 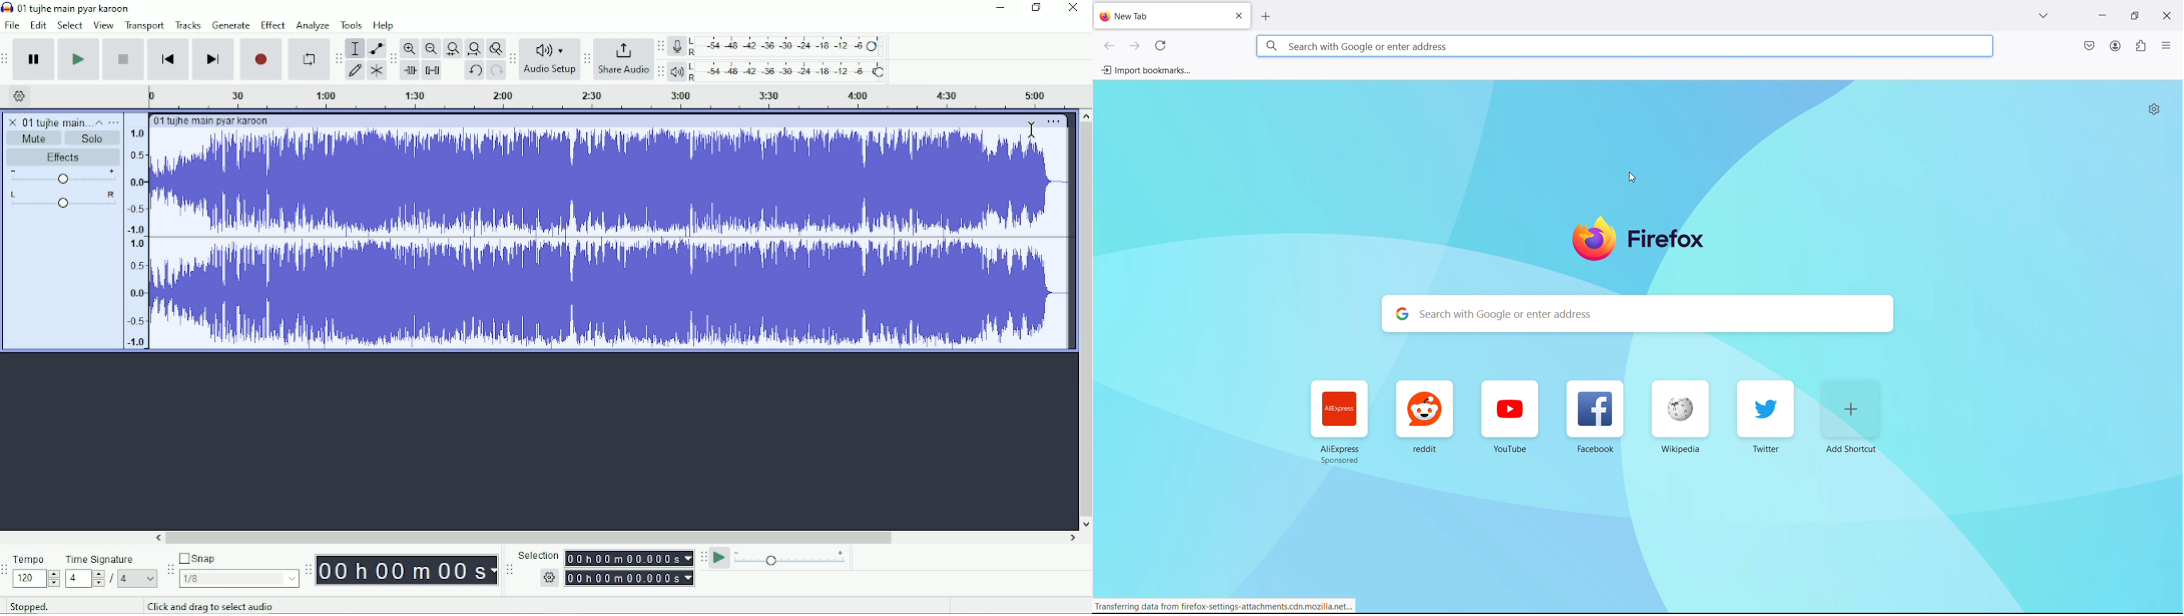 I want to click on close, so click(x=11, y=121).